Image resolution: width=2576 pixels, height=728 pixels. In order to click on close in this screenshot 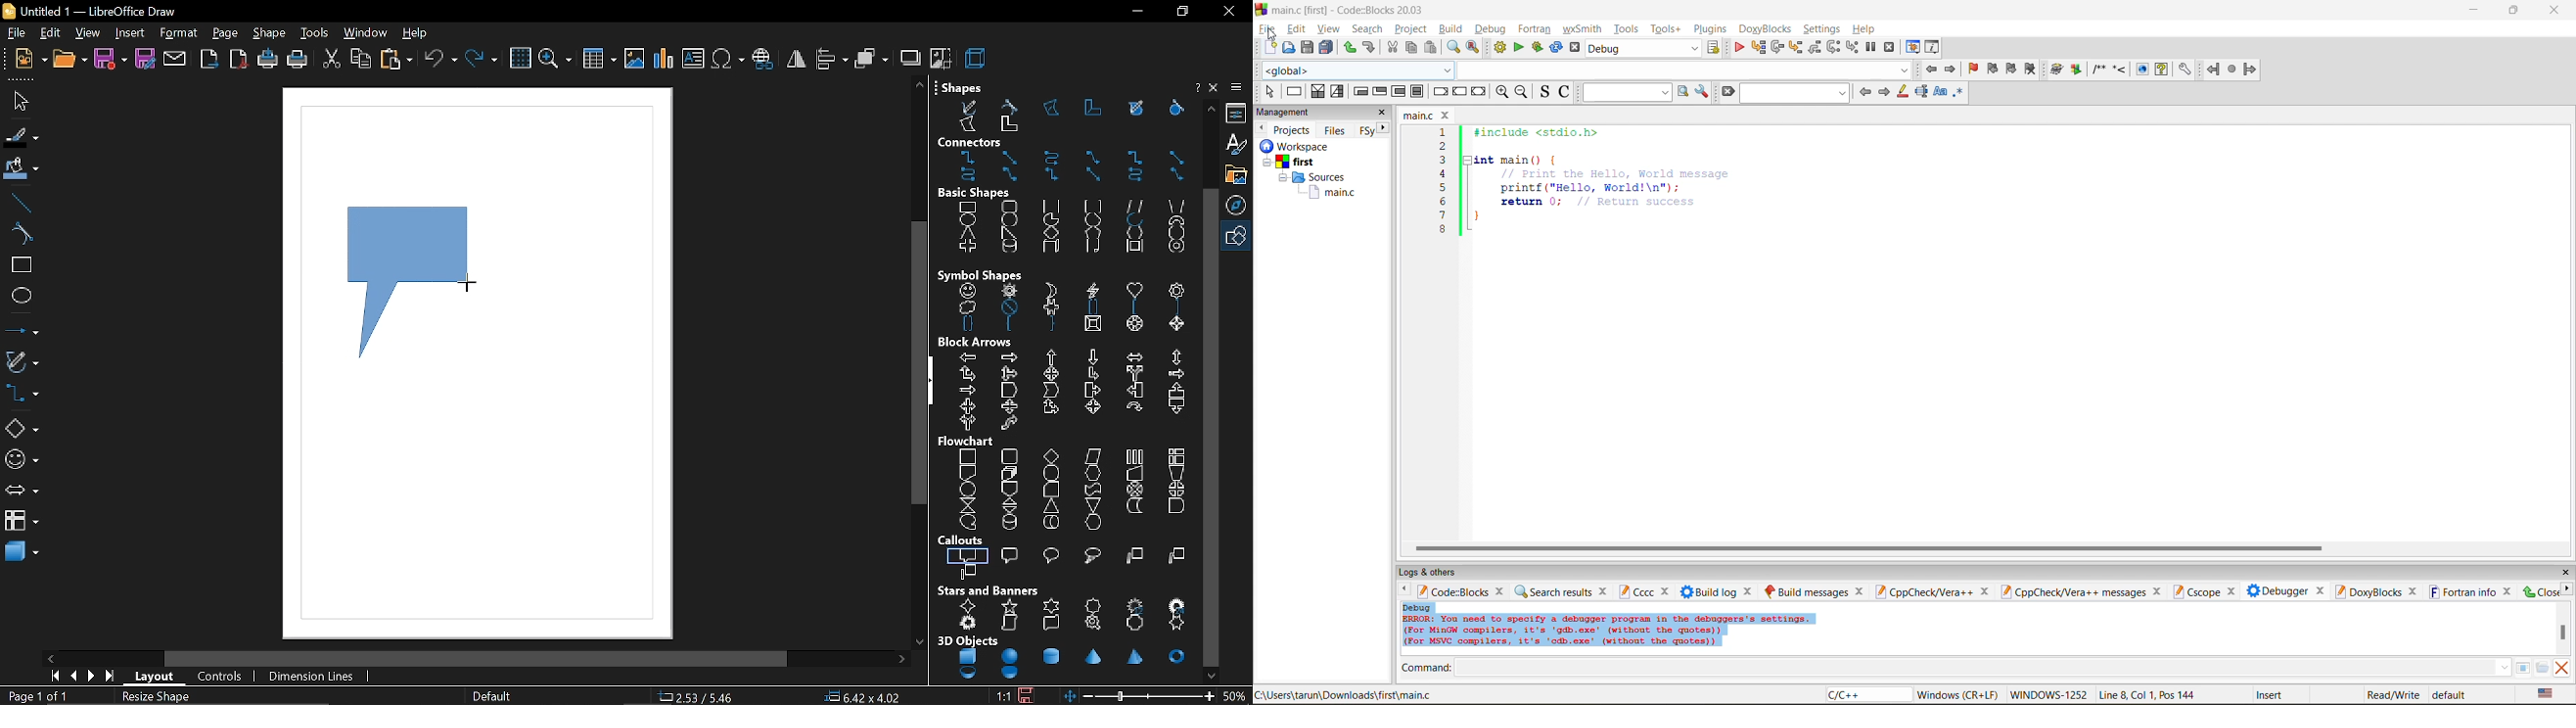, I will do `click(1215, 88)`.